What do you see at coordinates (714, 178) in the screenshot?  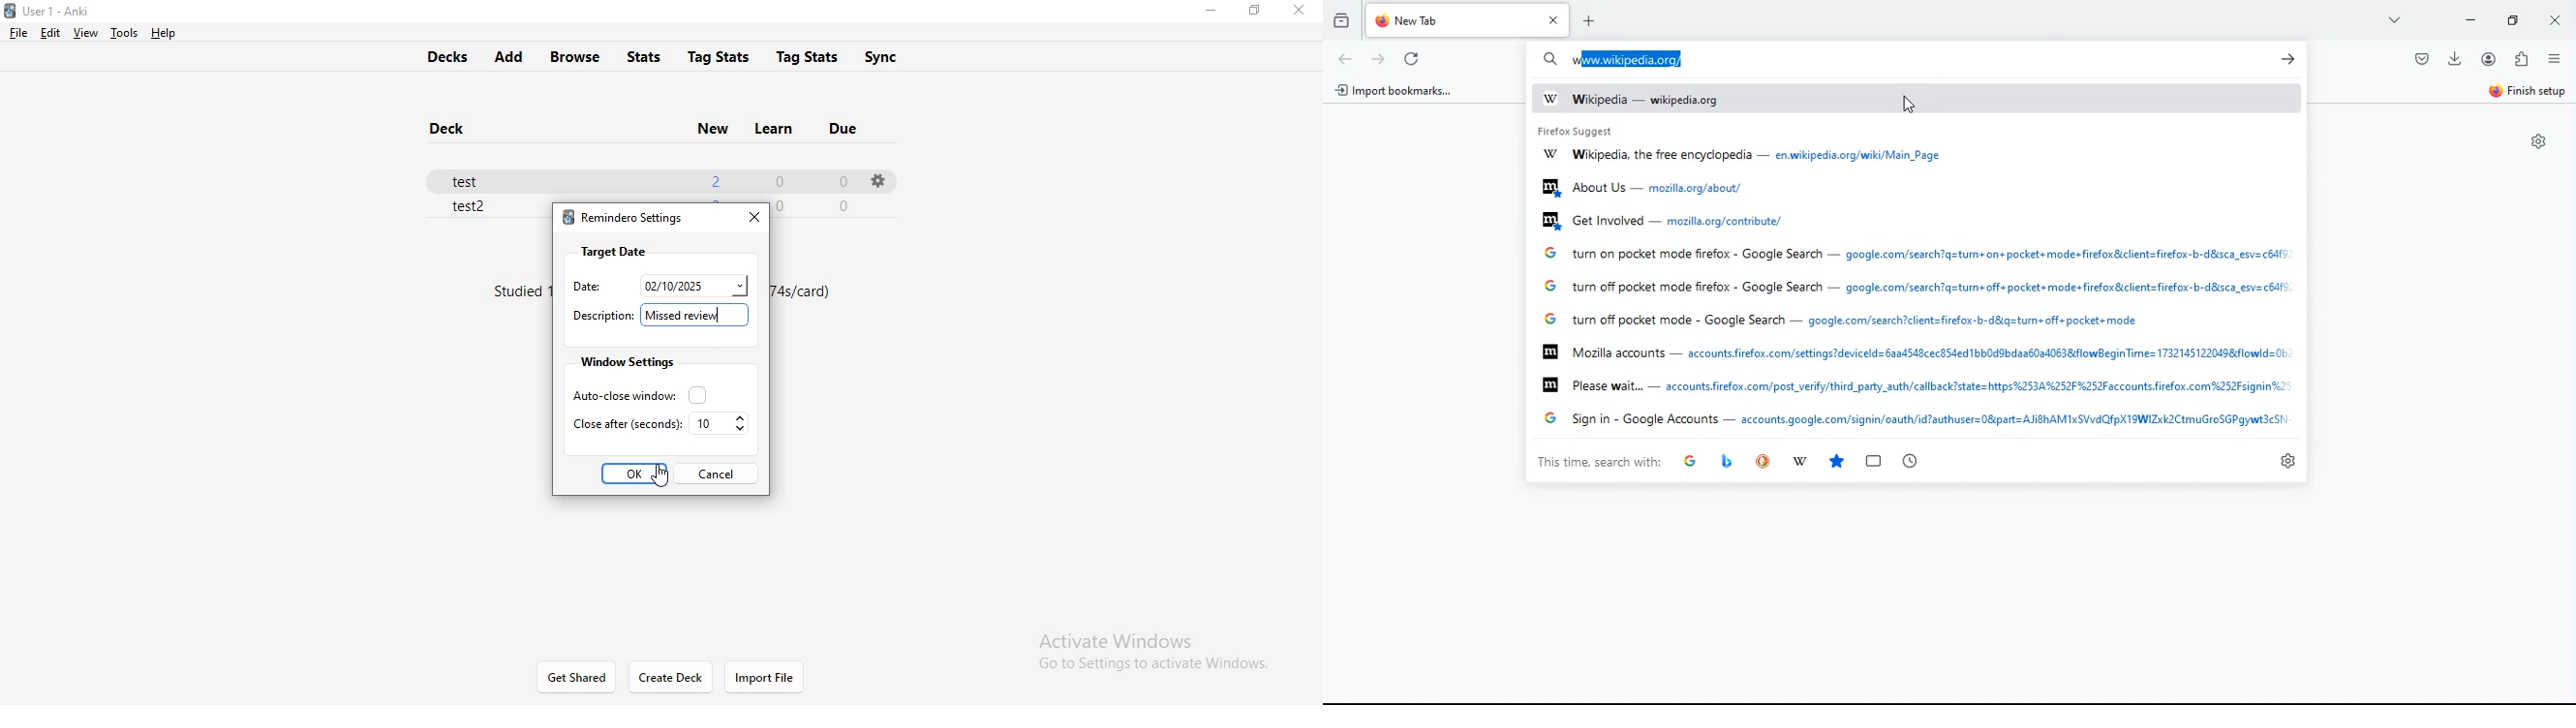 I see `2` at bounding box center [714, 178].